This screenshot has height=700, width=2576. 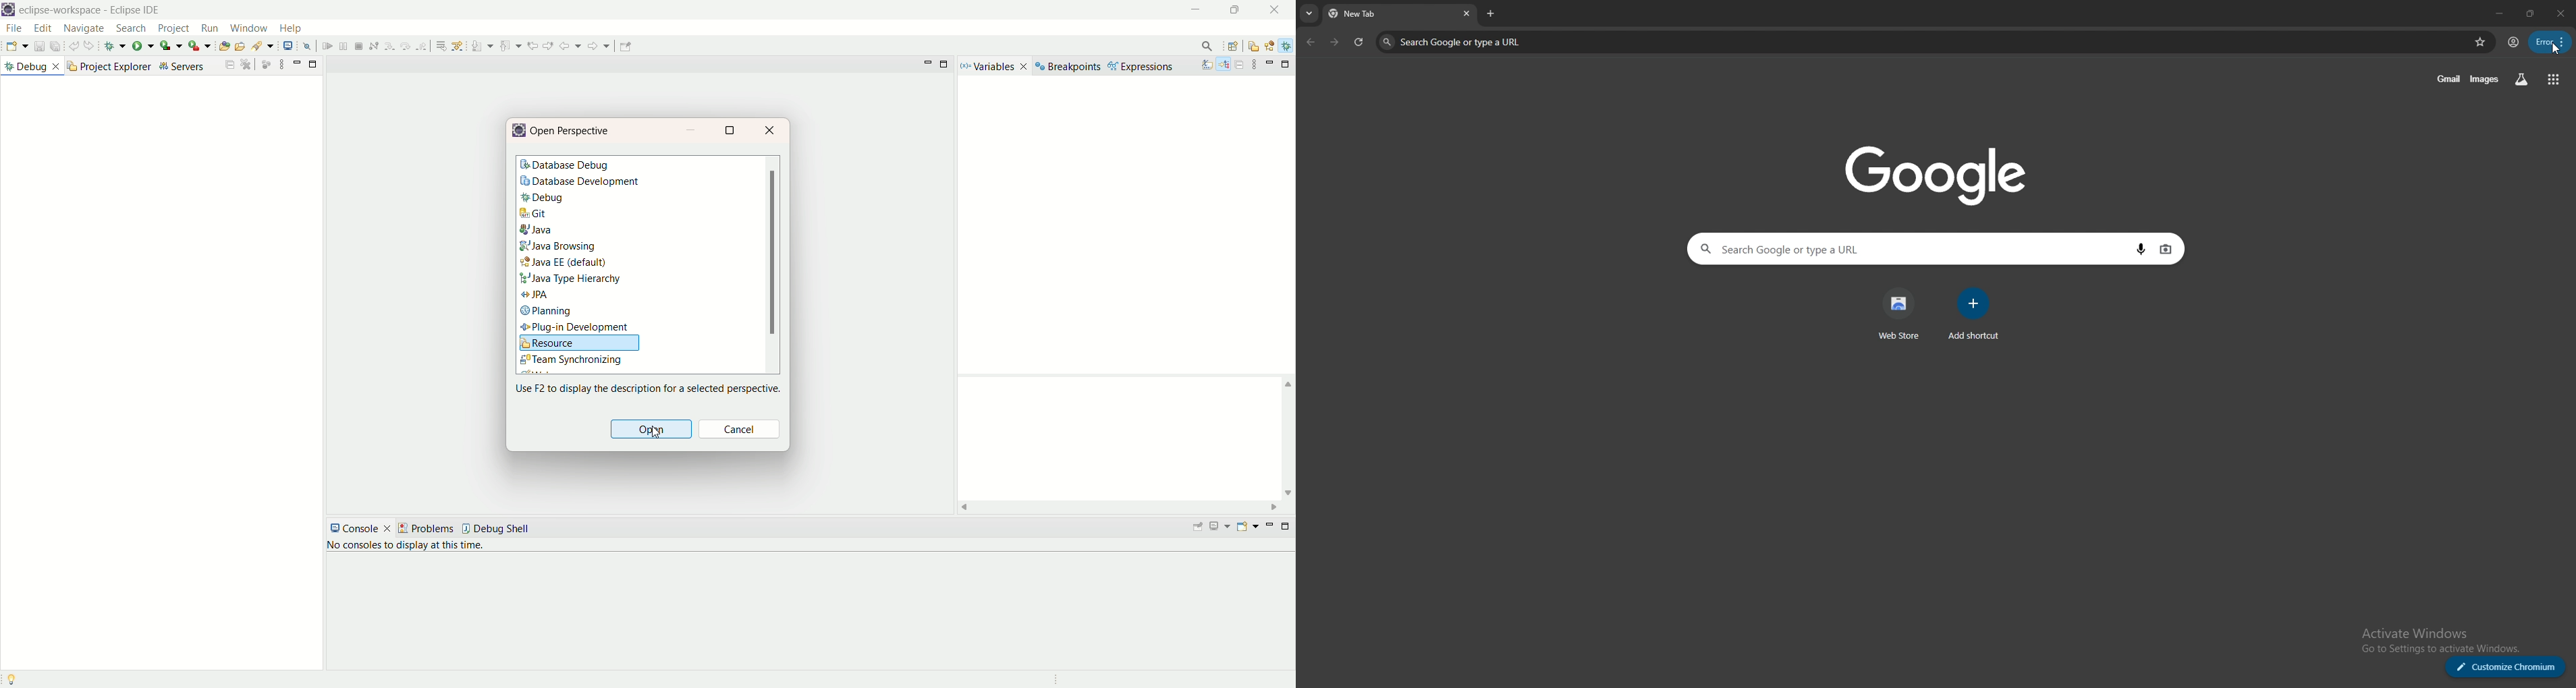 What do you see at coordinates (1288, 529) in the screenshot?
I see `maximize` at bounding box center [1288, 529].